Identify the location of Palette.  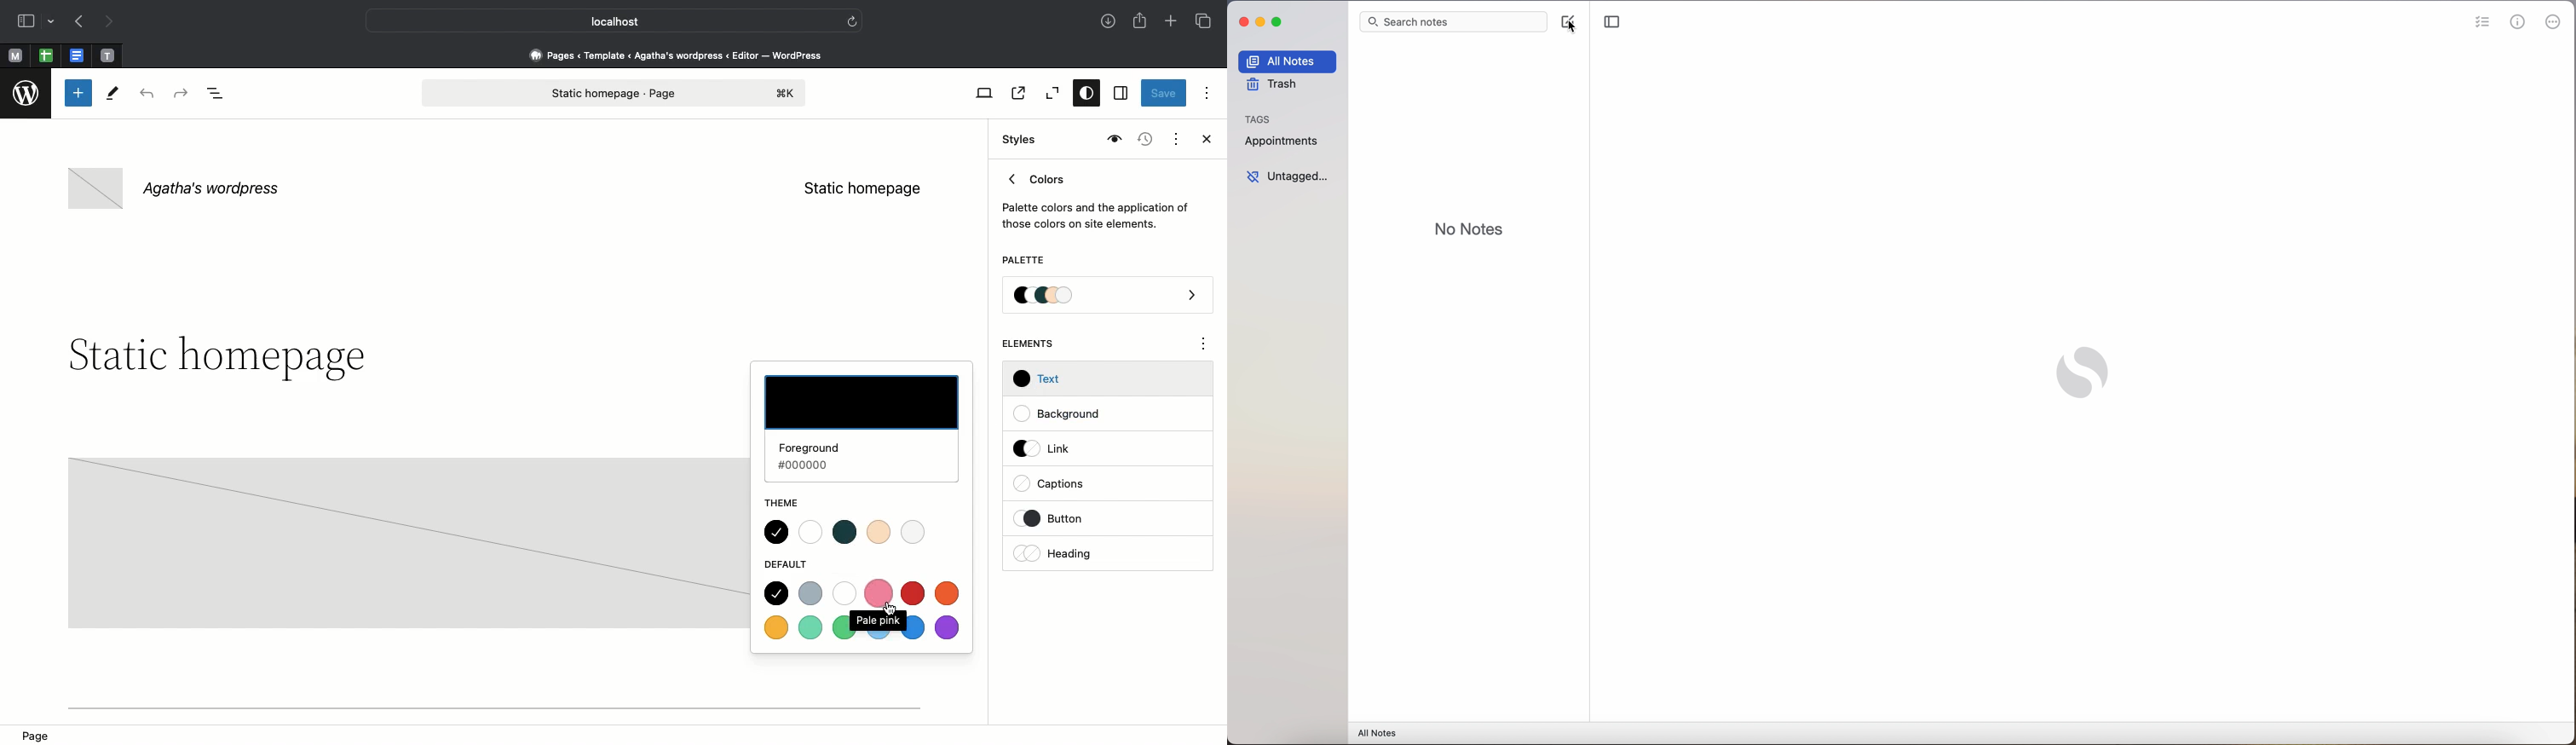
(1109, 297).